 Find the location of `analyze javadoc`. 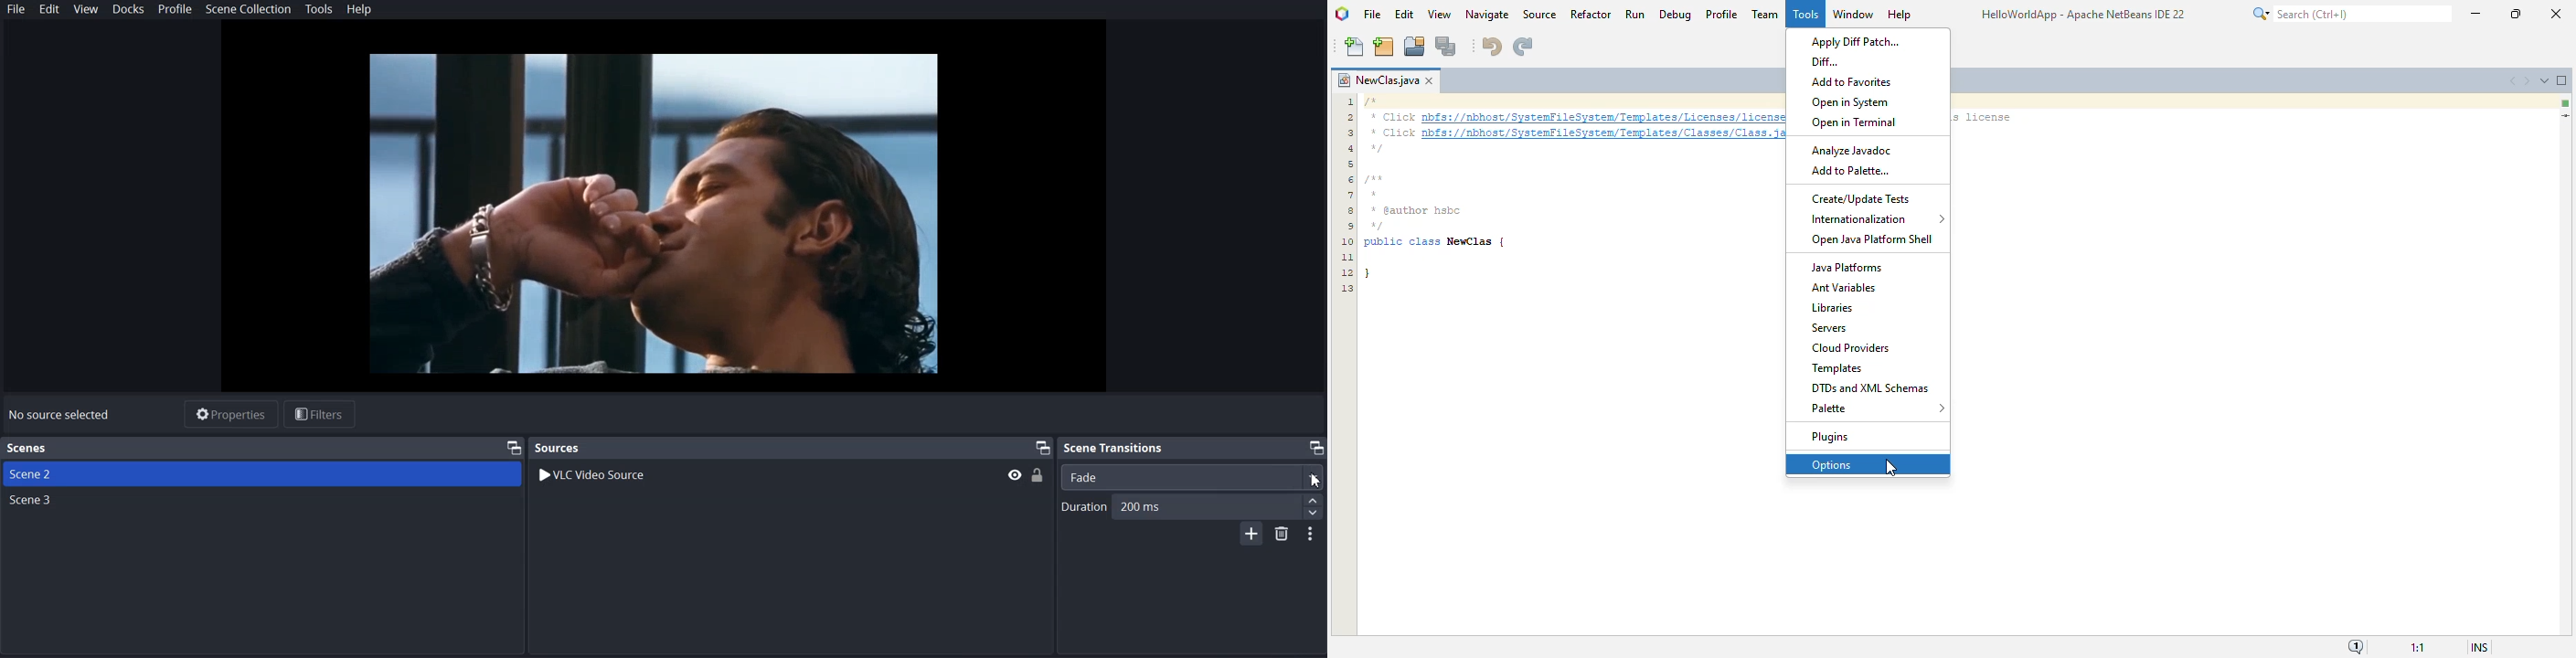

analyze javadoc is located at coordinates (1852, 151).